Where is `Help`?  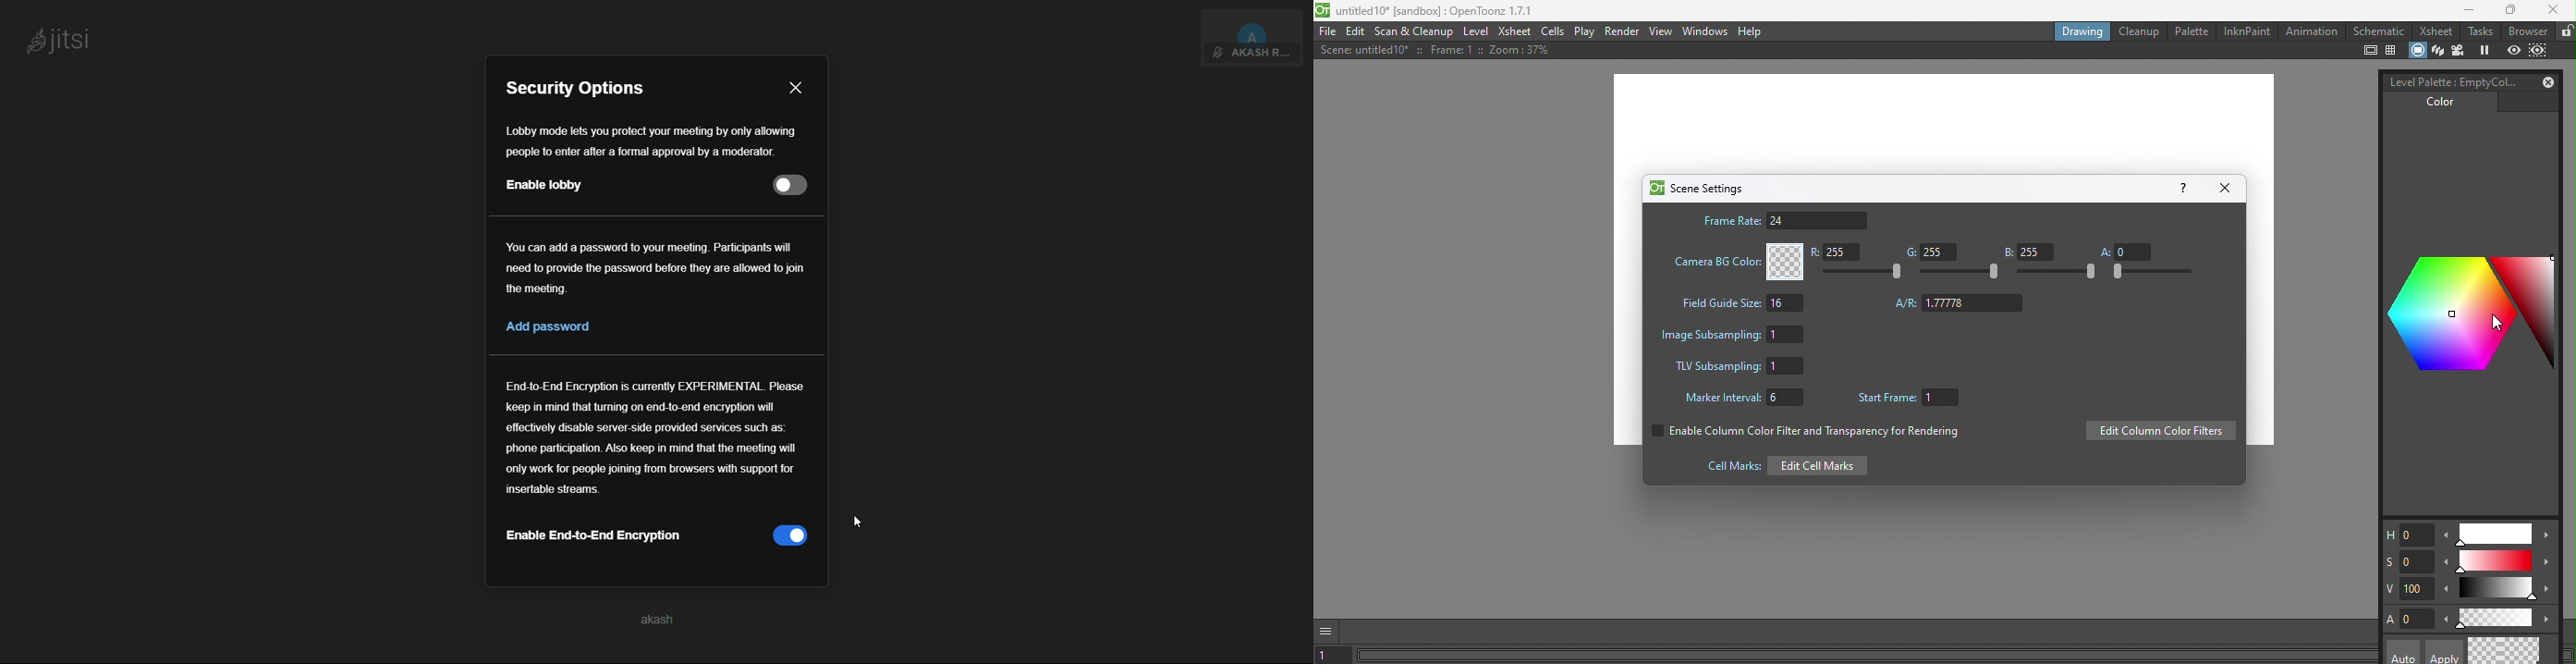 Help is located at coordinates (1752, 31).